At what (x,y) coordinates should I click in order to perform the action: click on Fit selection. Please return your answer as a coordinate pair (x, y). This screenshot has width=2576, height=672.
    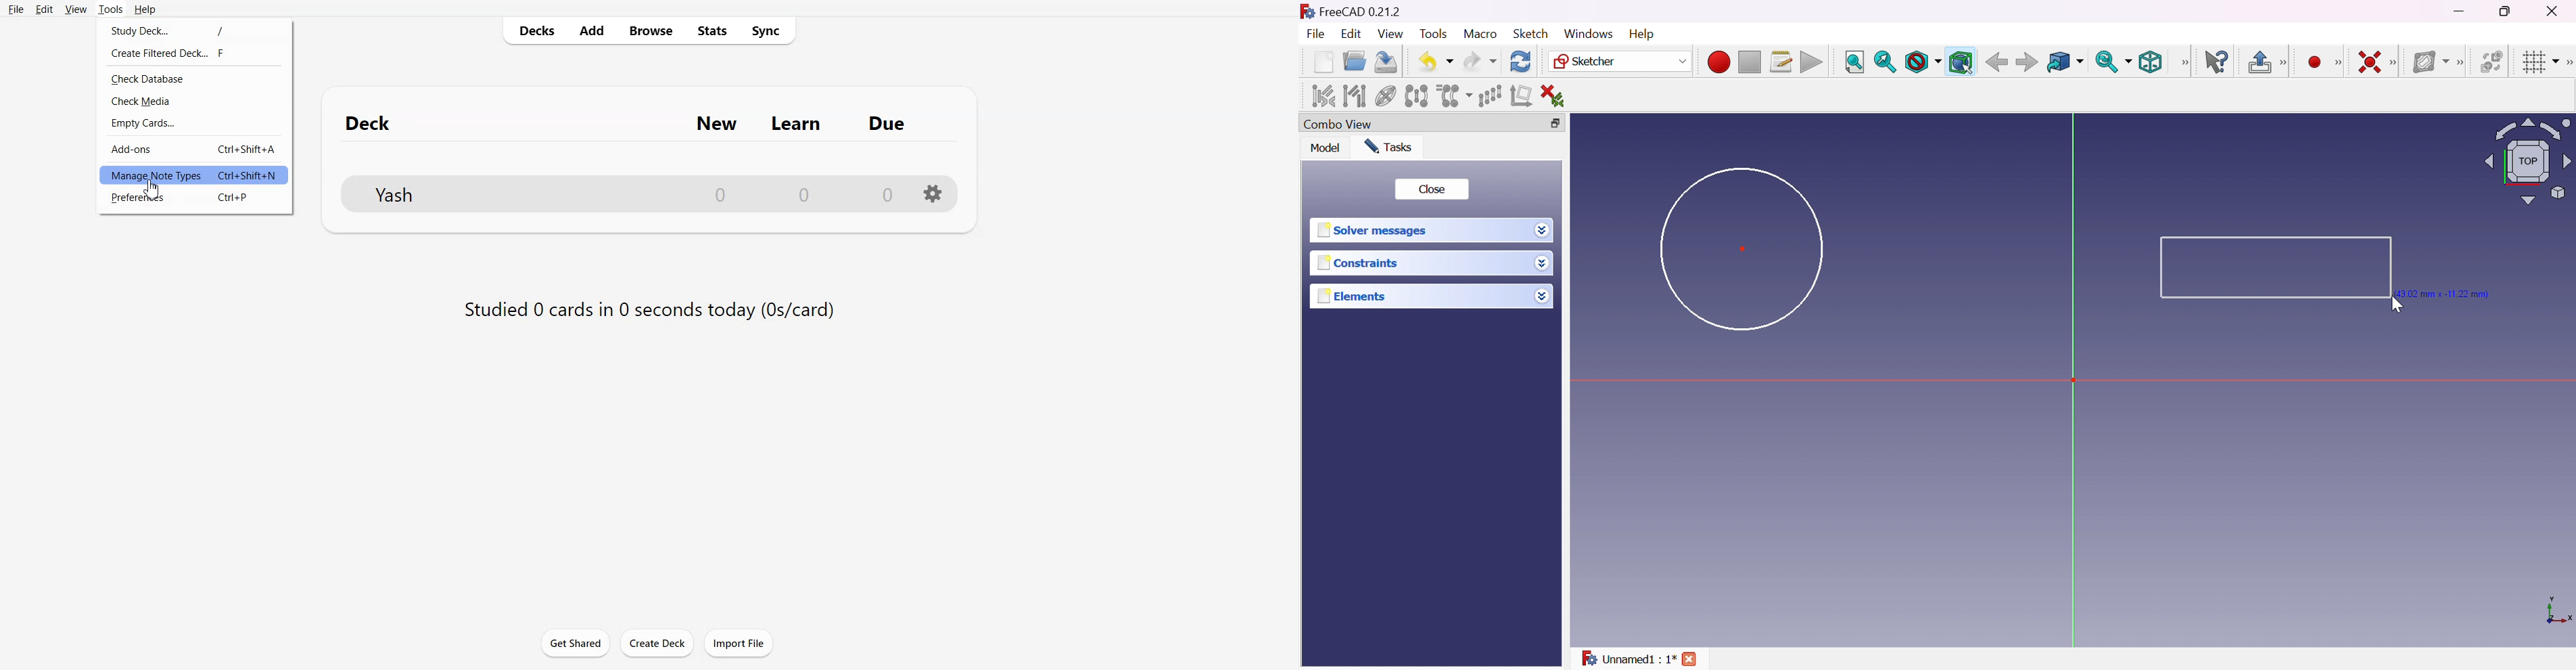
    Looking at the image, I should click on (1885, 62).